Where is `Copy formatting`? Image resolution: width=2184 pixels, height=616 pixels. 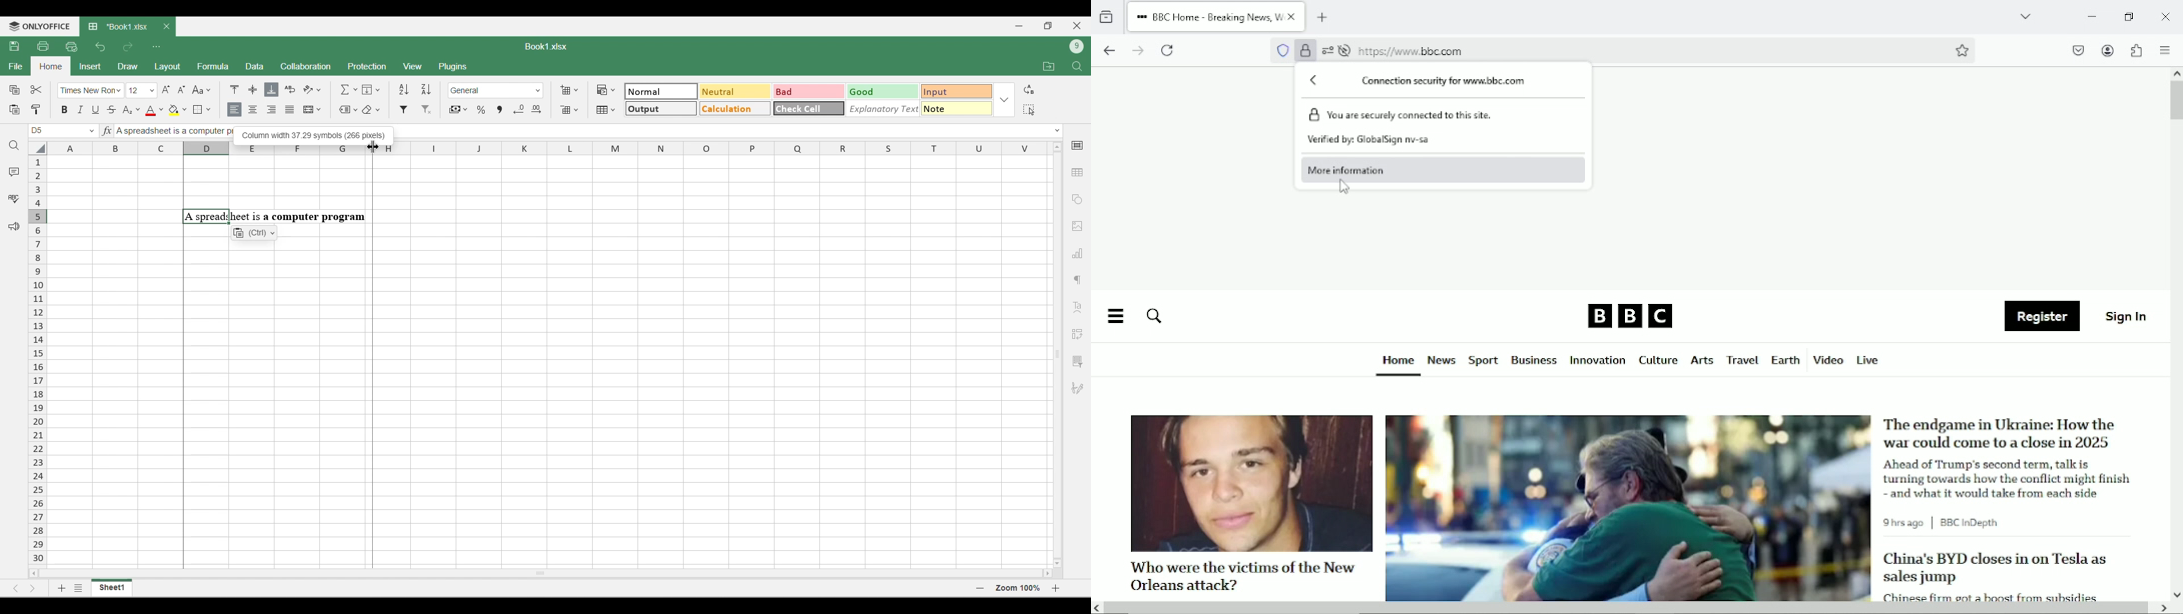 Copy formatting is located at coordinates (36, 109).